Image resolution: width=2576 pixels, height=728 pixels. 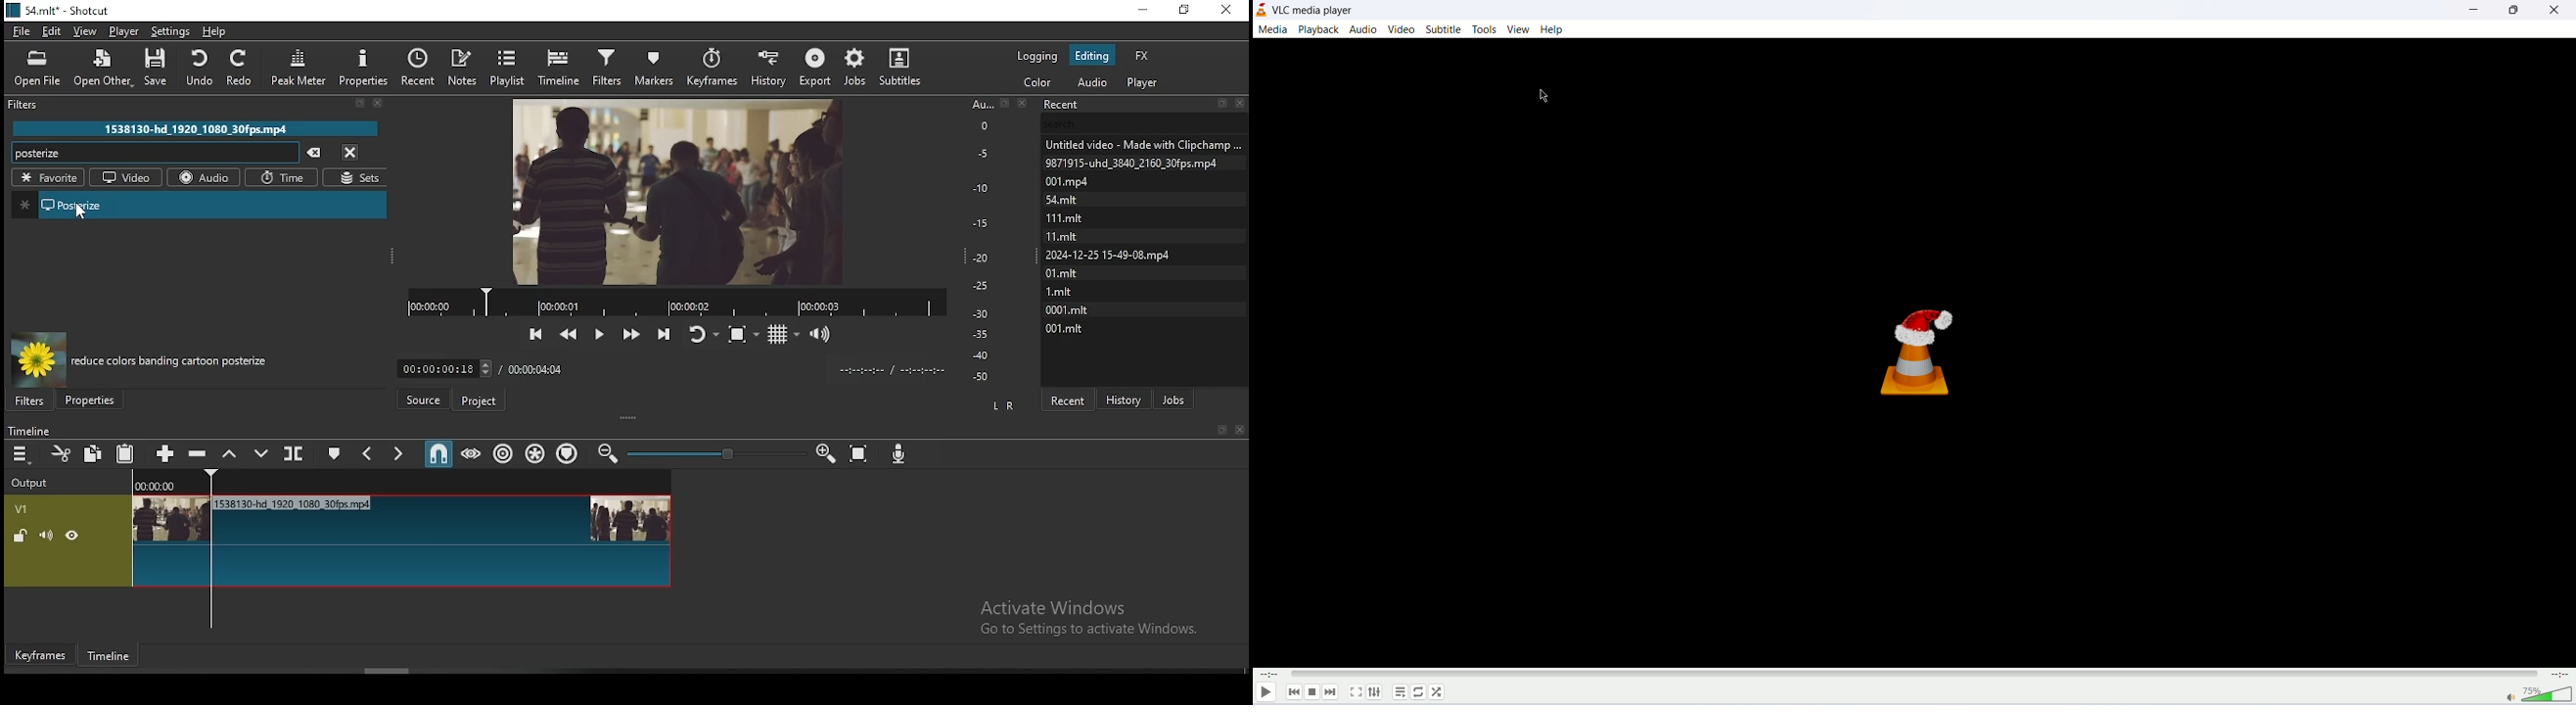 What do you see at coordinates (1290, 692) in the screenshot?
I see `previous` at bounding box center [1290, 692].